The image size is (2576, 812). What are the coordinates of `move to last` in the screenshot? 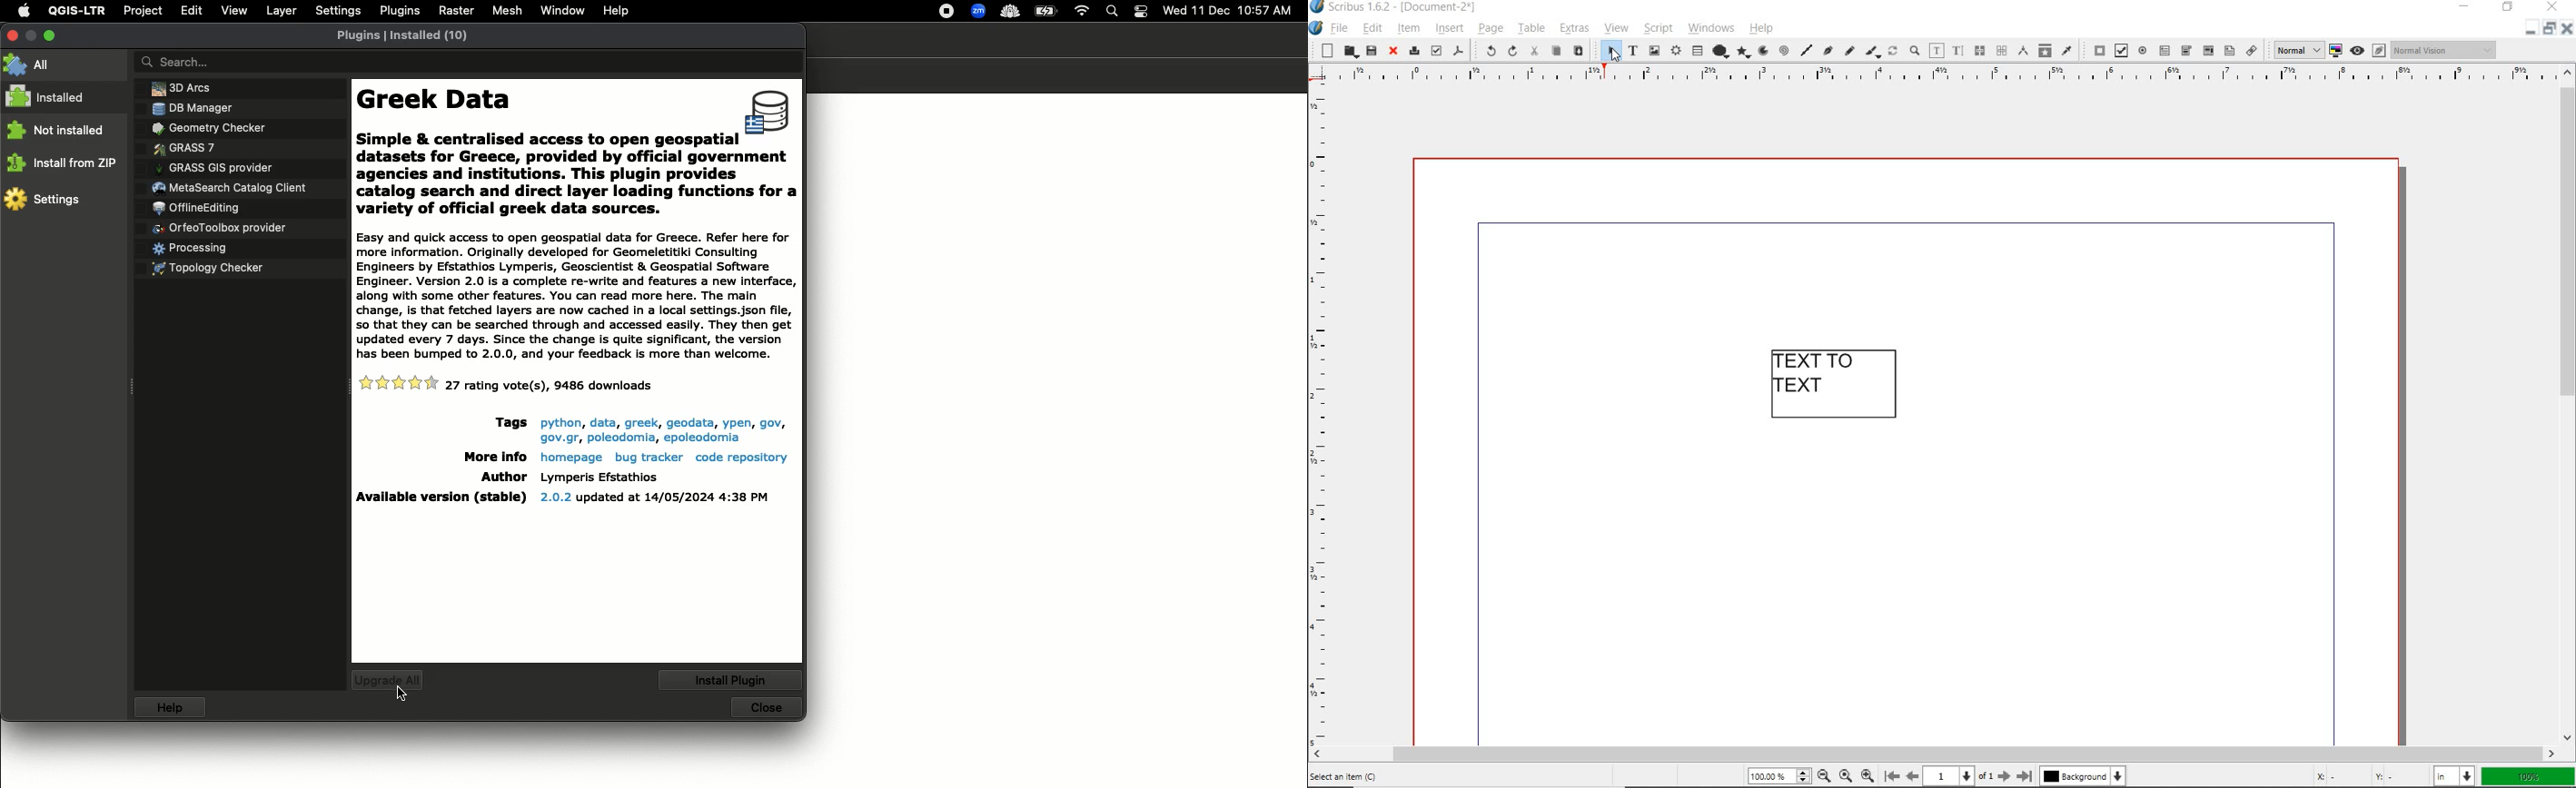 It's located at (2027, 777).